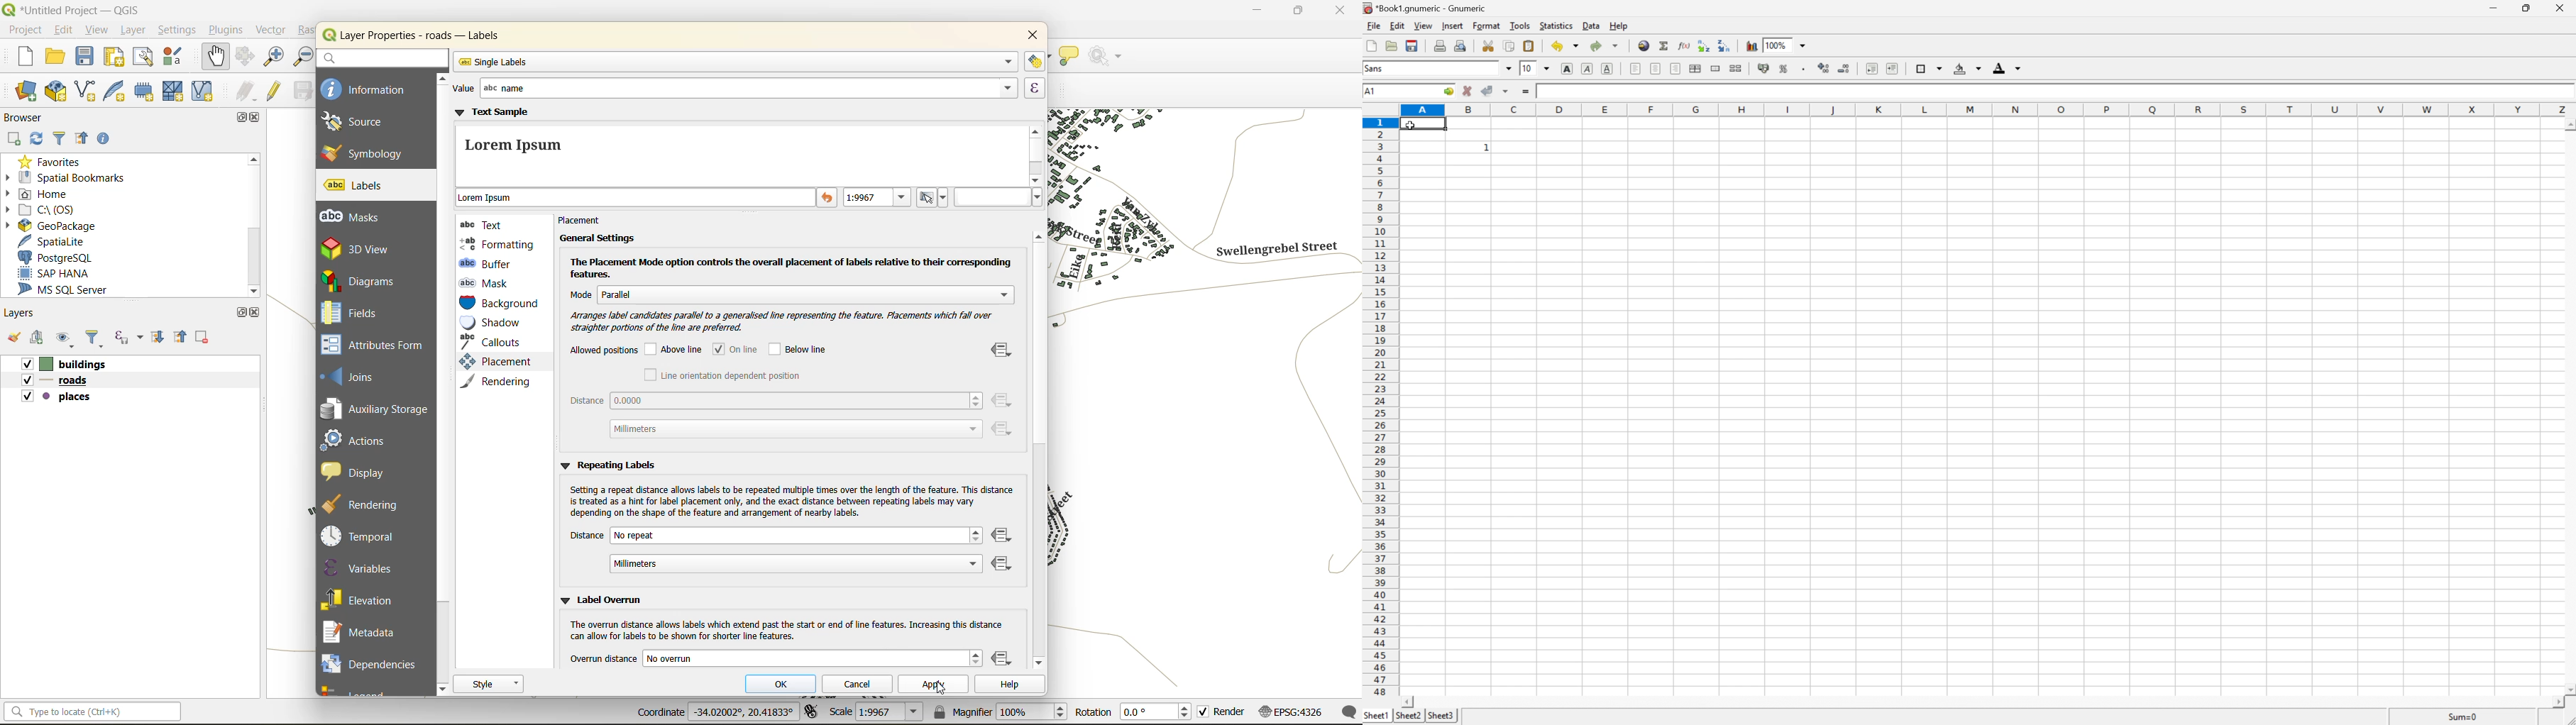 Image resolution: width=2576 pixels, height=728 pixels. What do you see at coordinates (1529, 46) in the screenshot?
I see `paste` at bounding box center [1529, 46].